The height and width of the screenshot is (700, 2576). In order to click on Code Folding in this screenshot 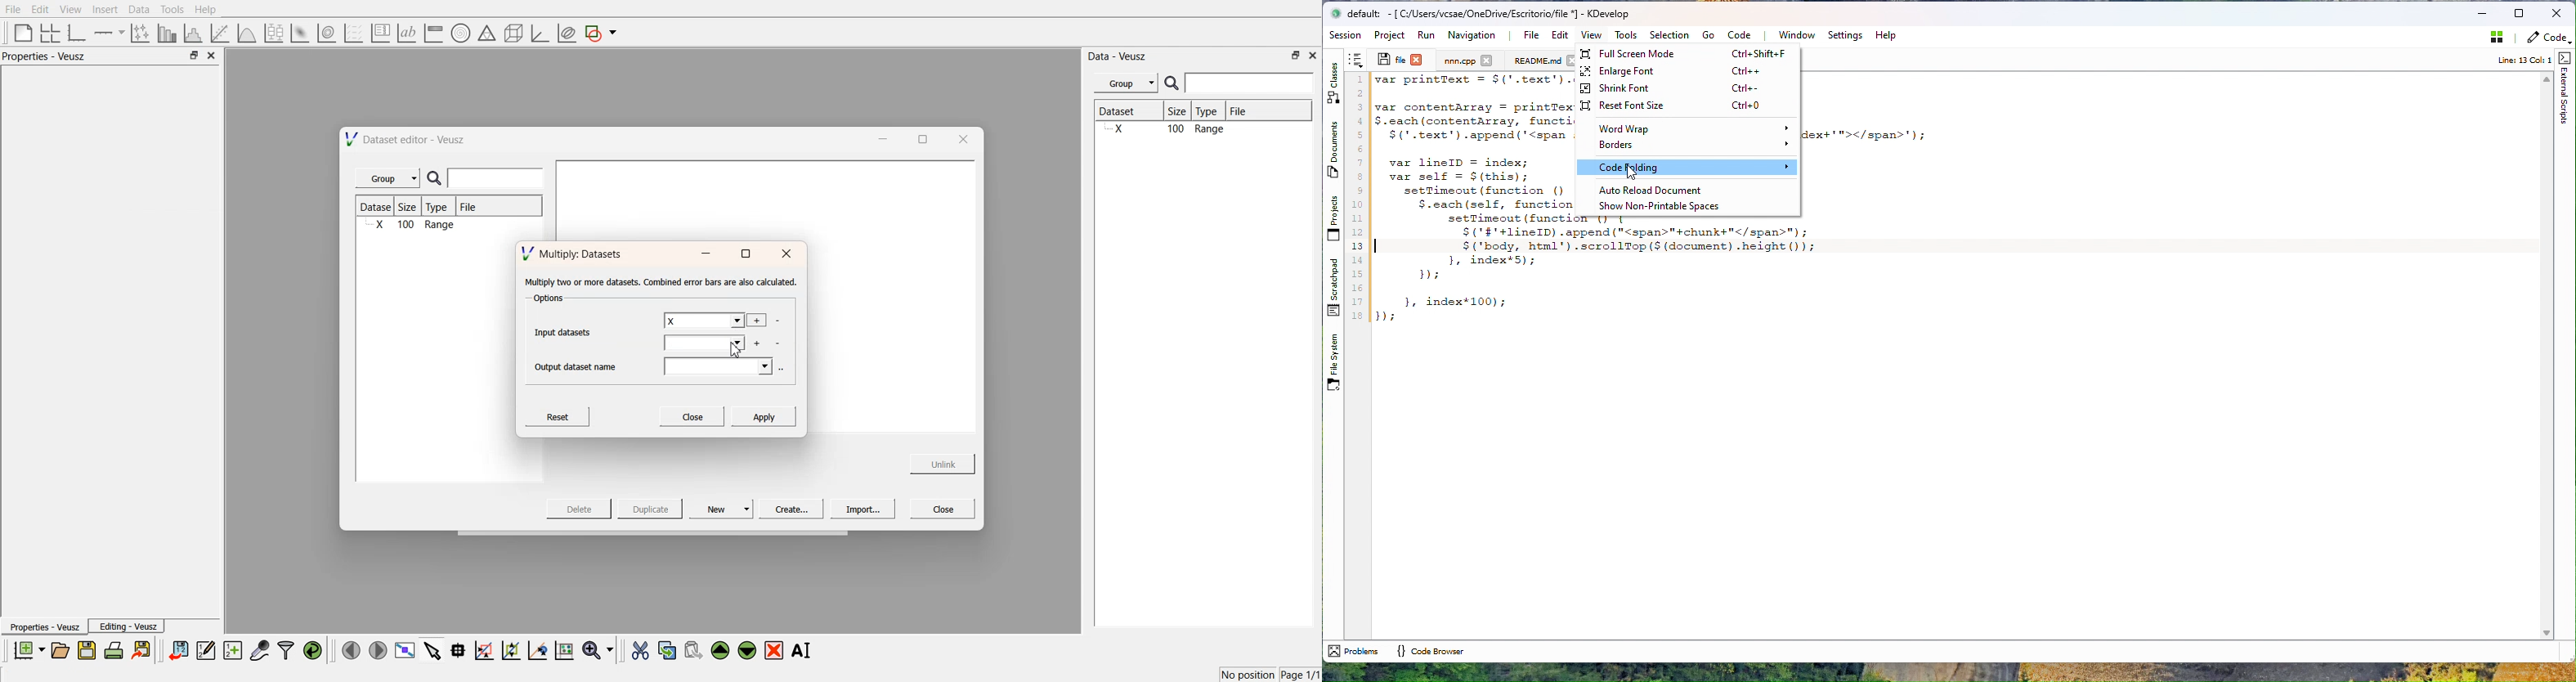, I will do `click(1687, 167)`.